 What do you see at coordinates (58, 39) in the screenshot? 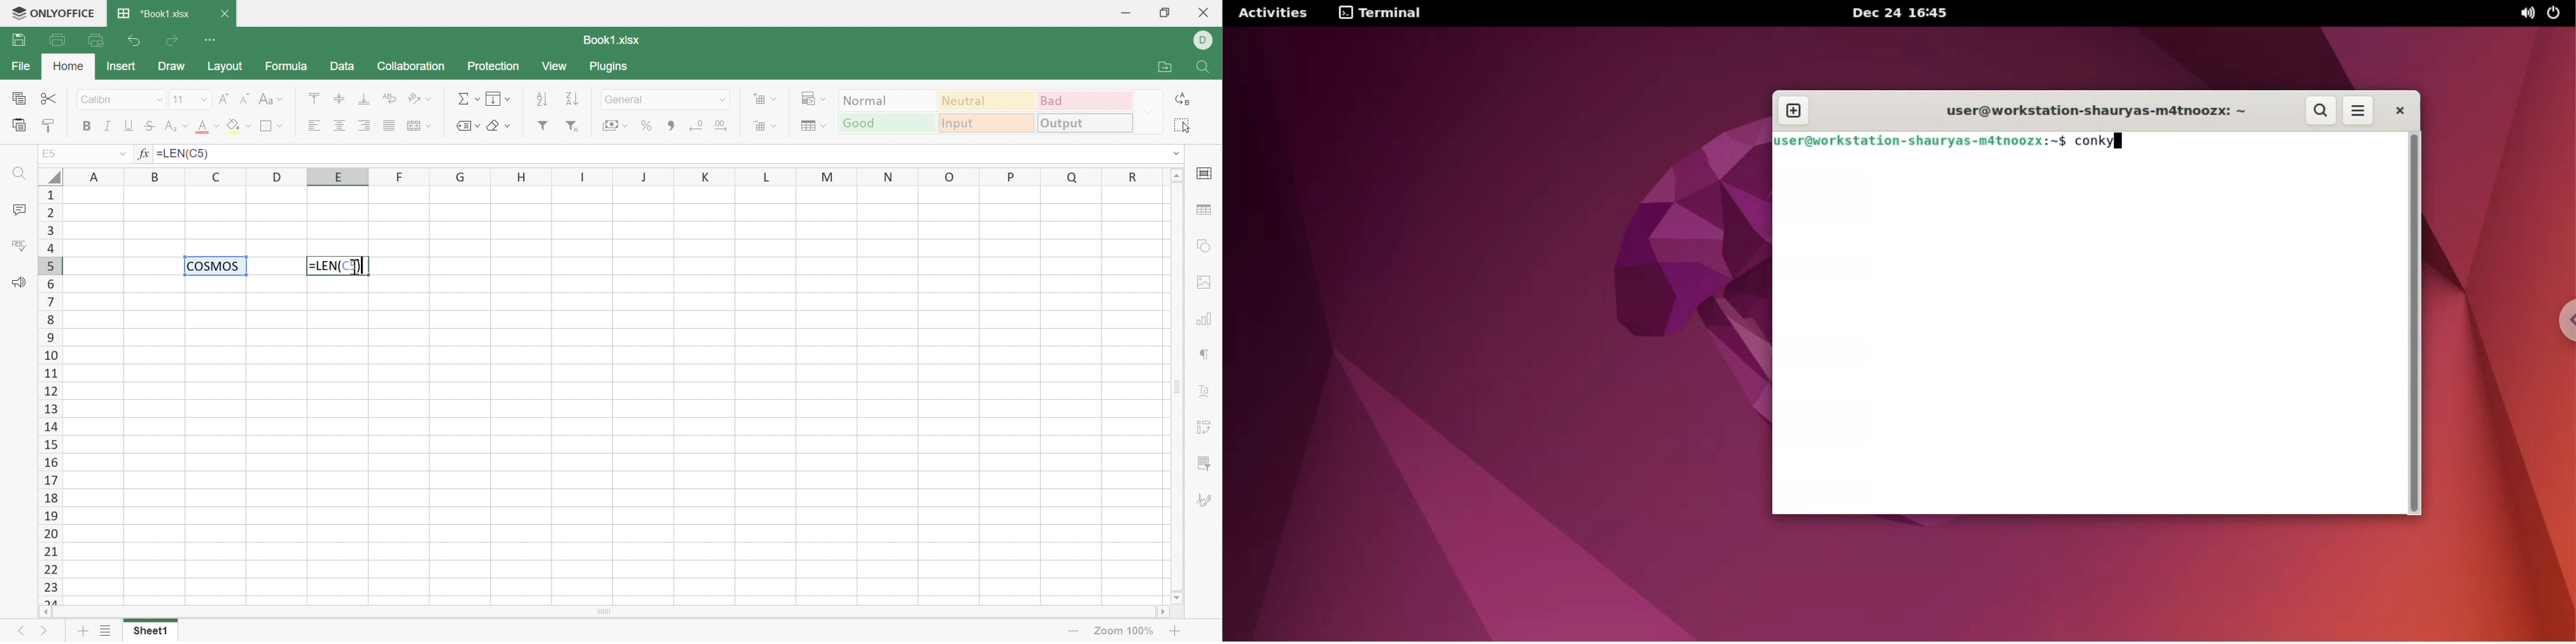
I see `Print file` at bounding box center [58, 39].